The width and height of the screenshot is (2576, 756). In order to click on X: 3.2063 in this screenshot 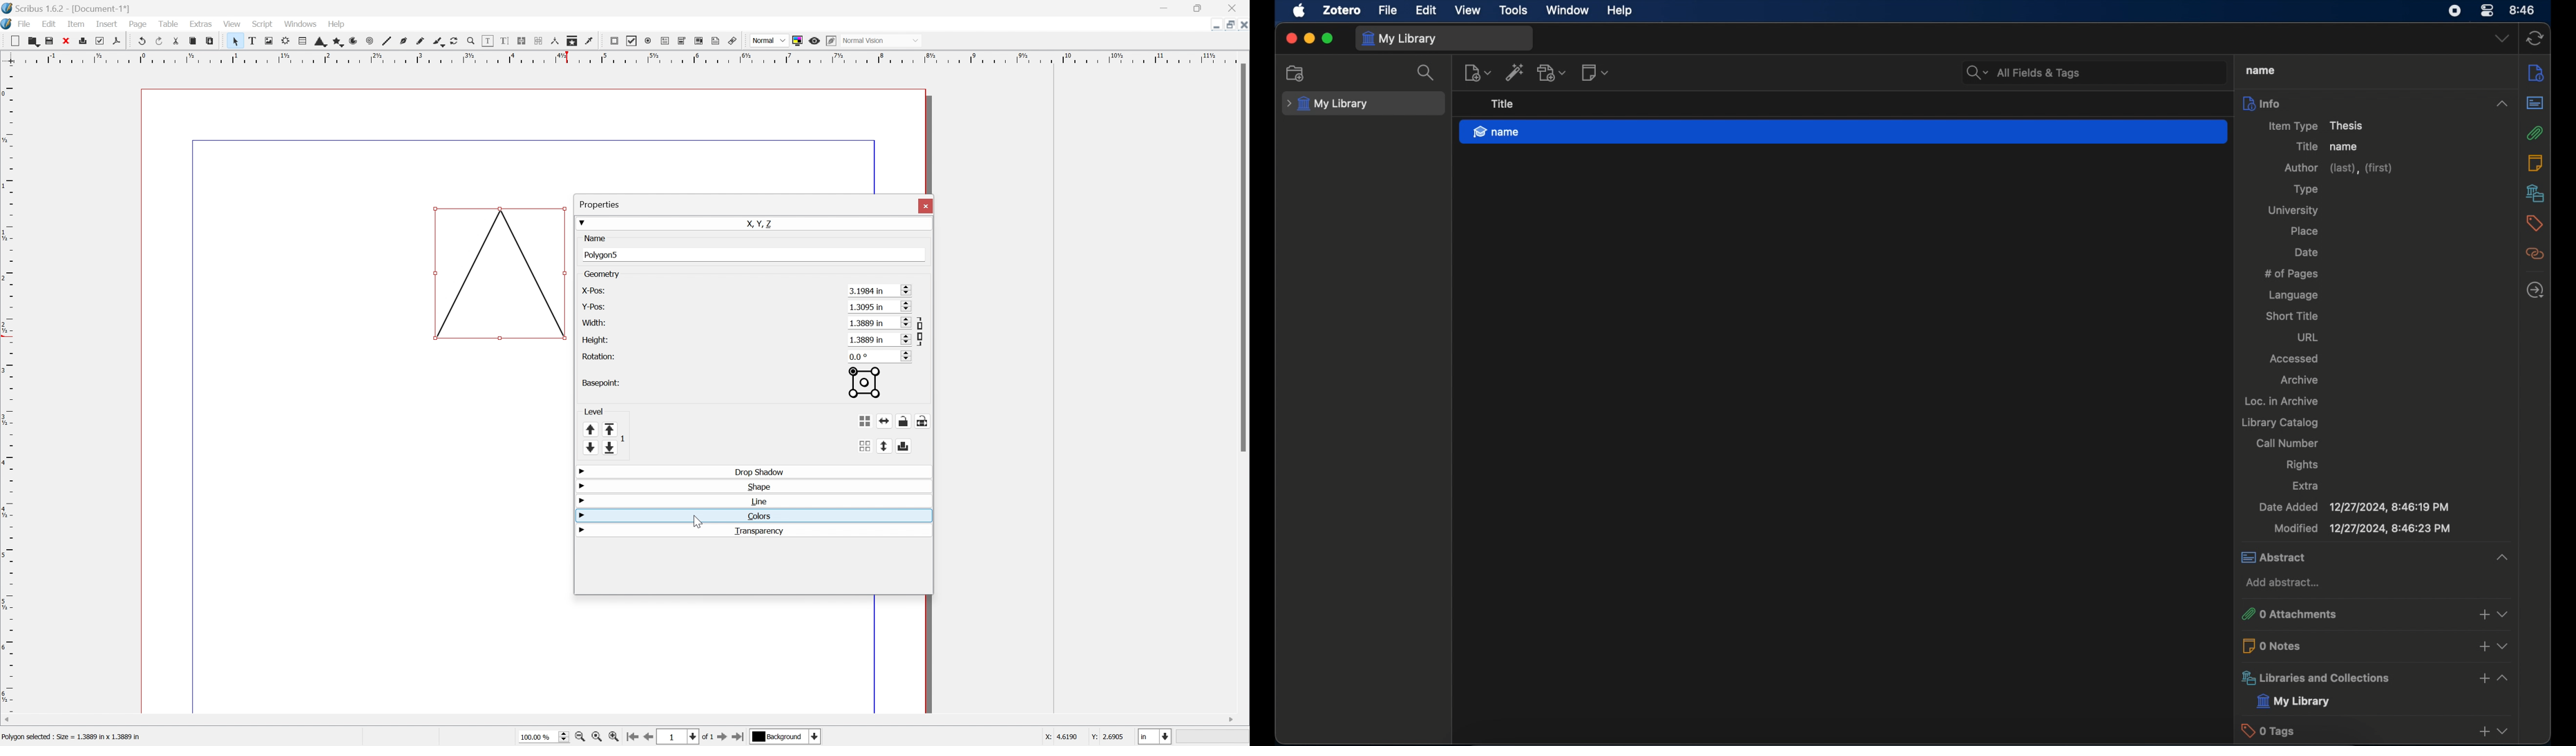, I will do `click(1059, 737)`.